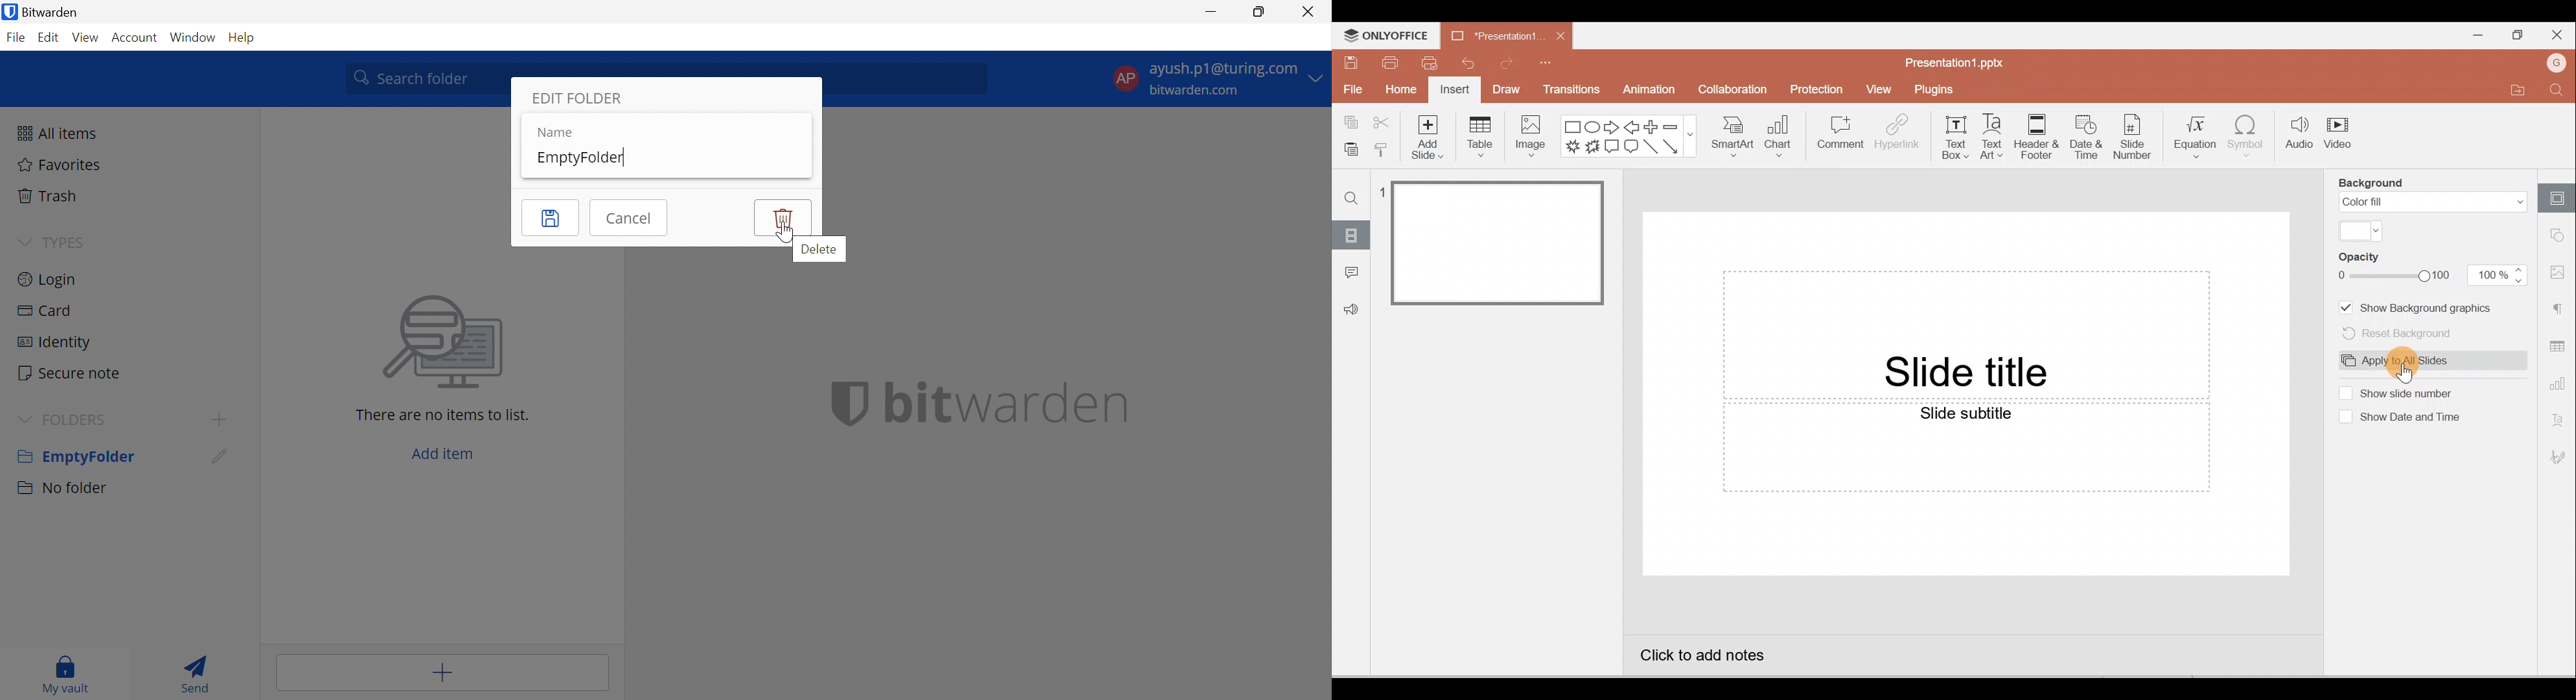 This screenshot has width=2576, height=700. What do you see at coordinates (1615, 233) in the screenshot?
I see `vertical scrollbar` at bounding box center [1615, 233].